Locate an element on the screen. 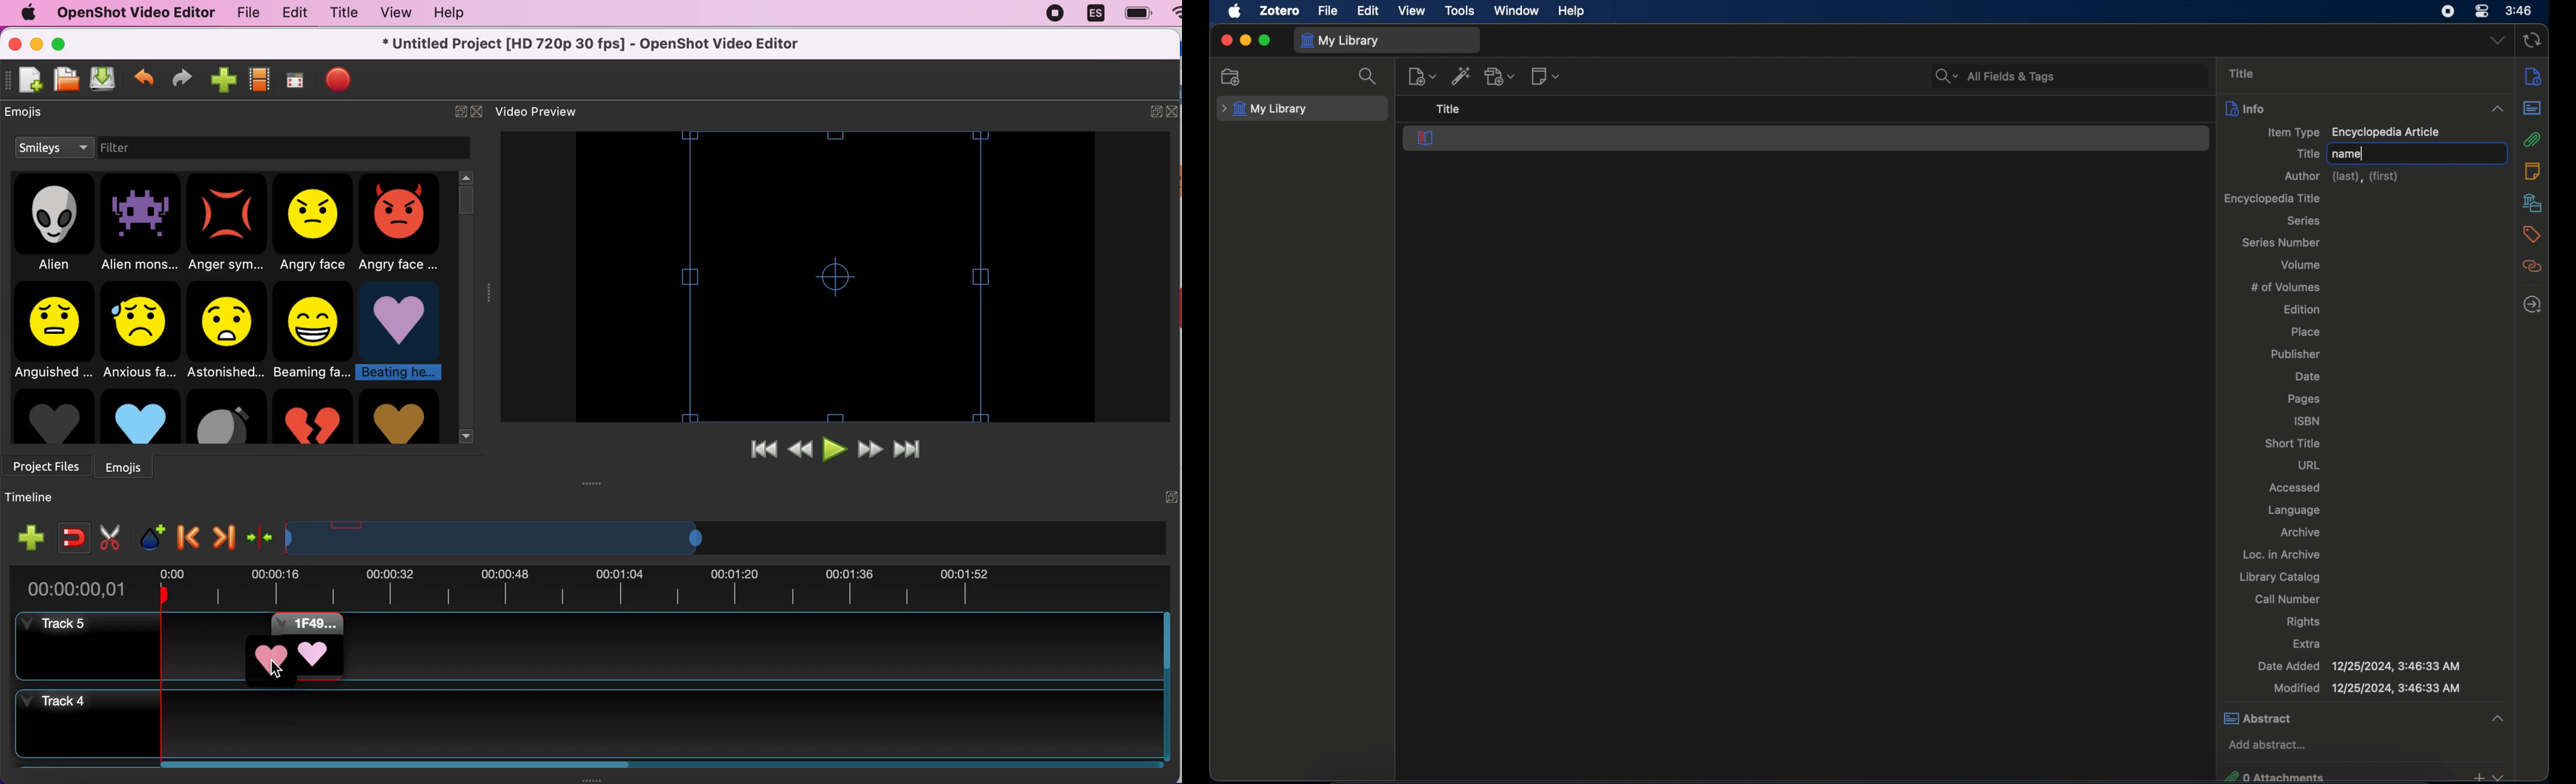 The image size is (2576, 784). short title is located at coordinates (2294, 443).